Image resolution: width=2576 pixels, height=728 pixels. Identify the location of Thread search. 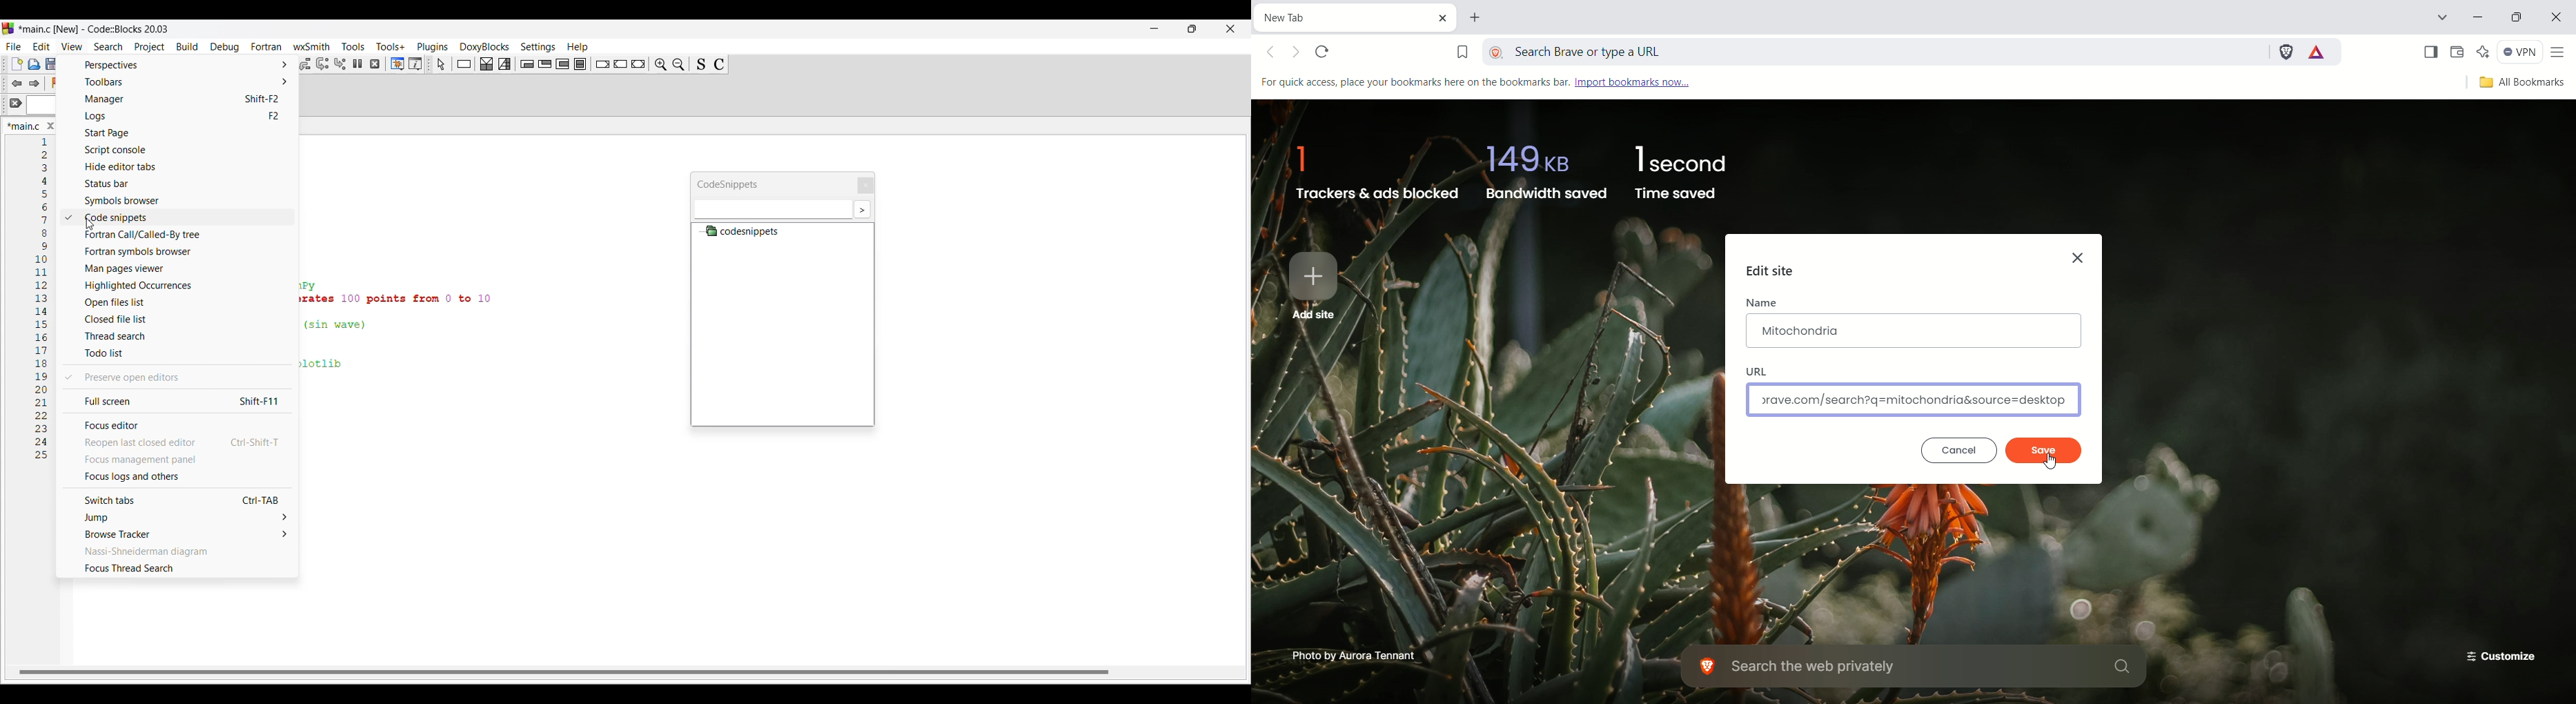
(186, 335).